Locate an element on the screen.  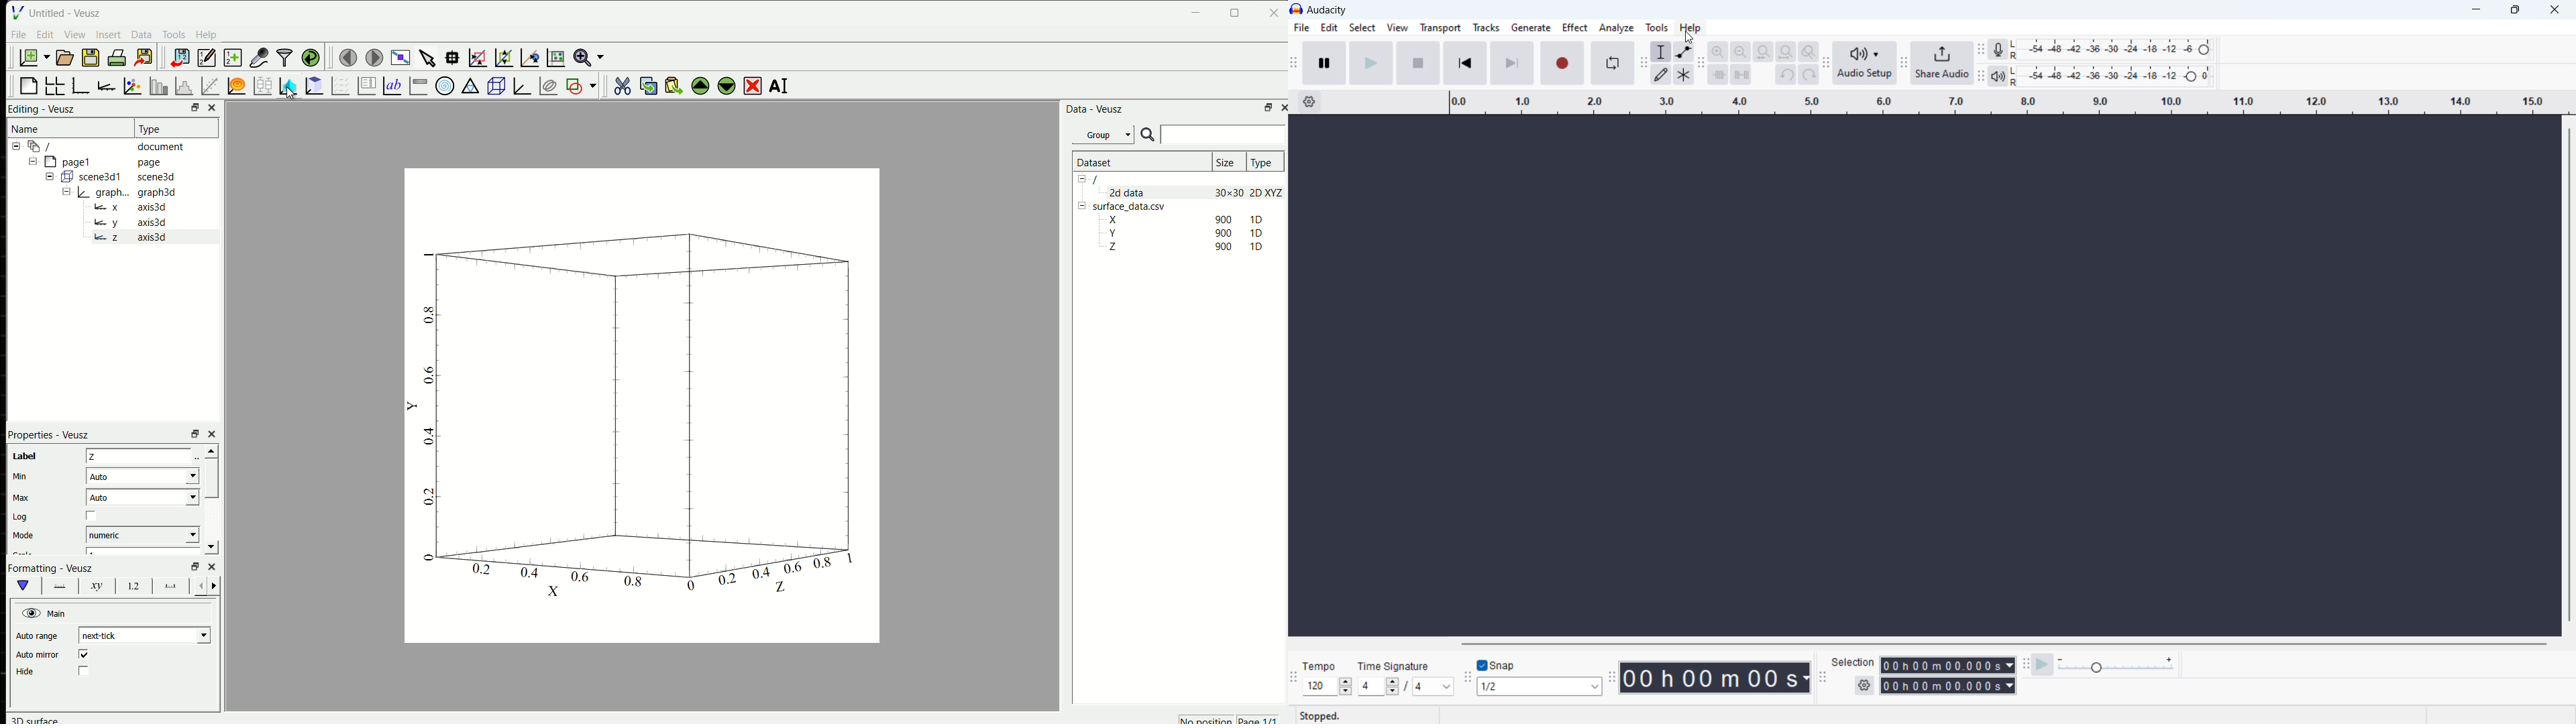
move the selected widget up is located at coordinates (700, 85).